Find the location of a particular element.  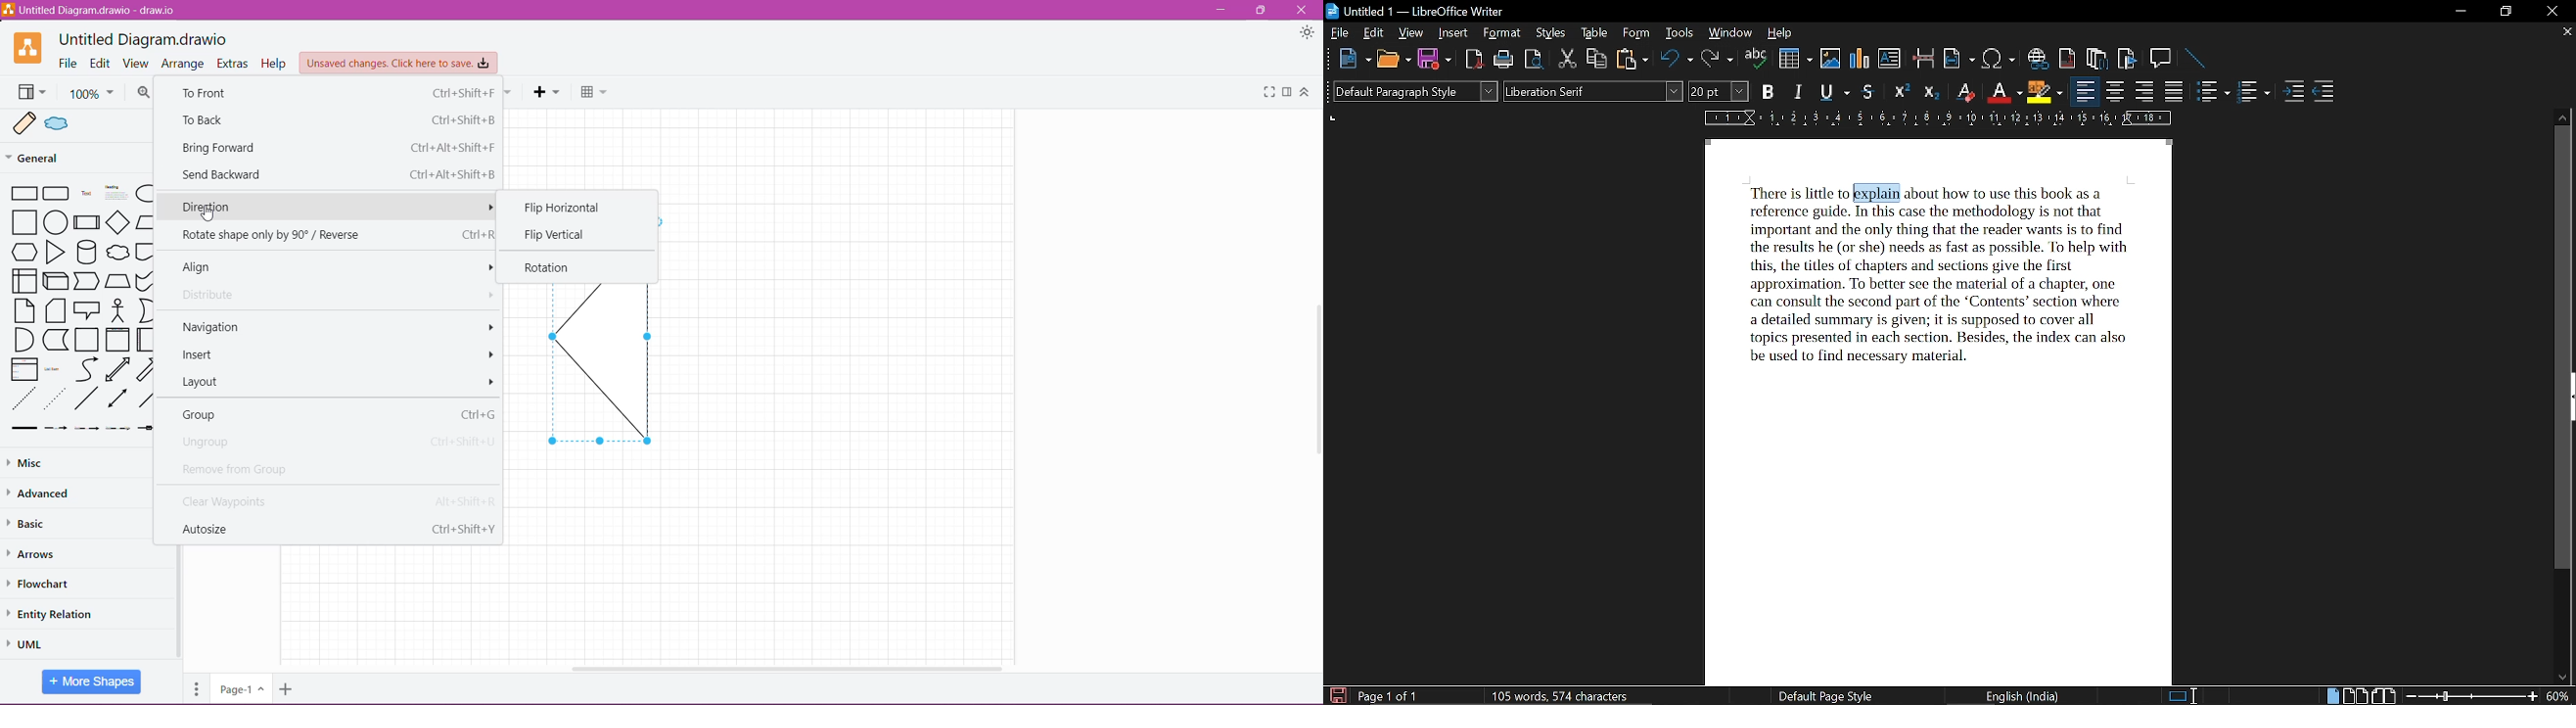

Pages is located at coordinates (195, 690).